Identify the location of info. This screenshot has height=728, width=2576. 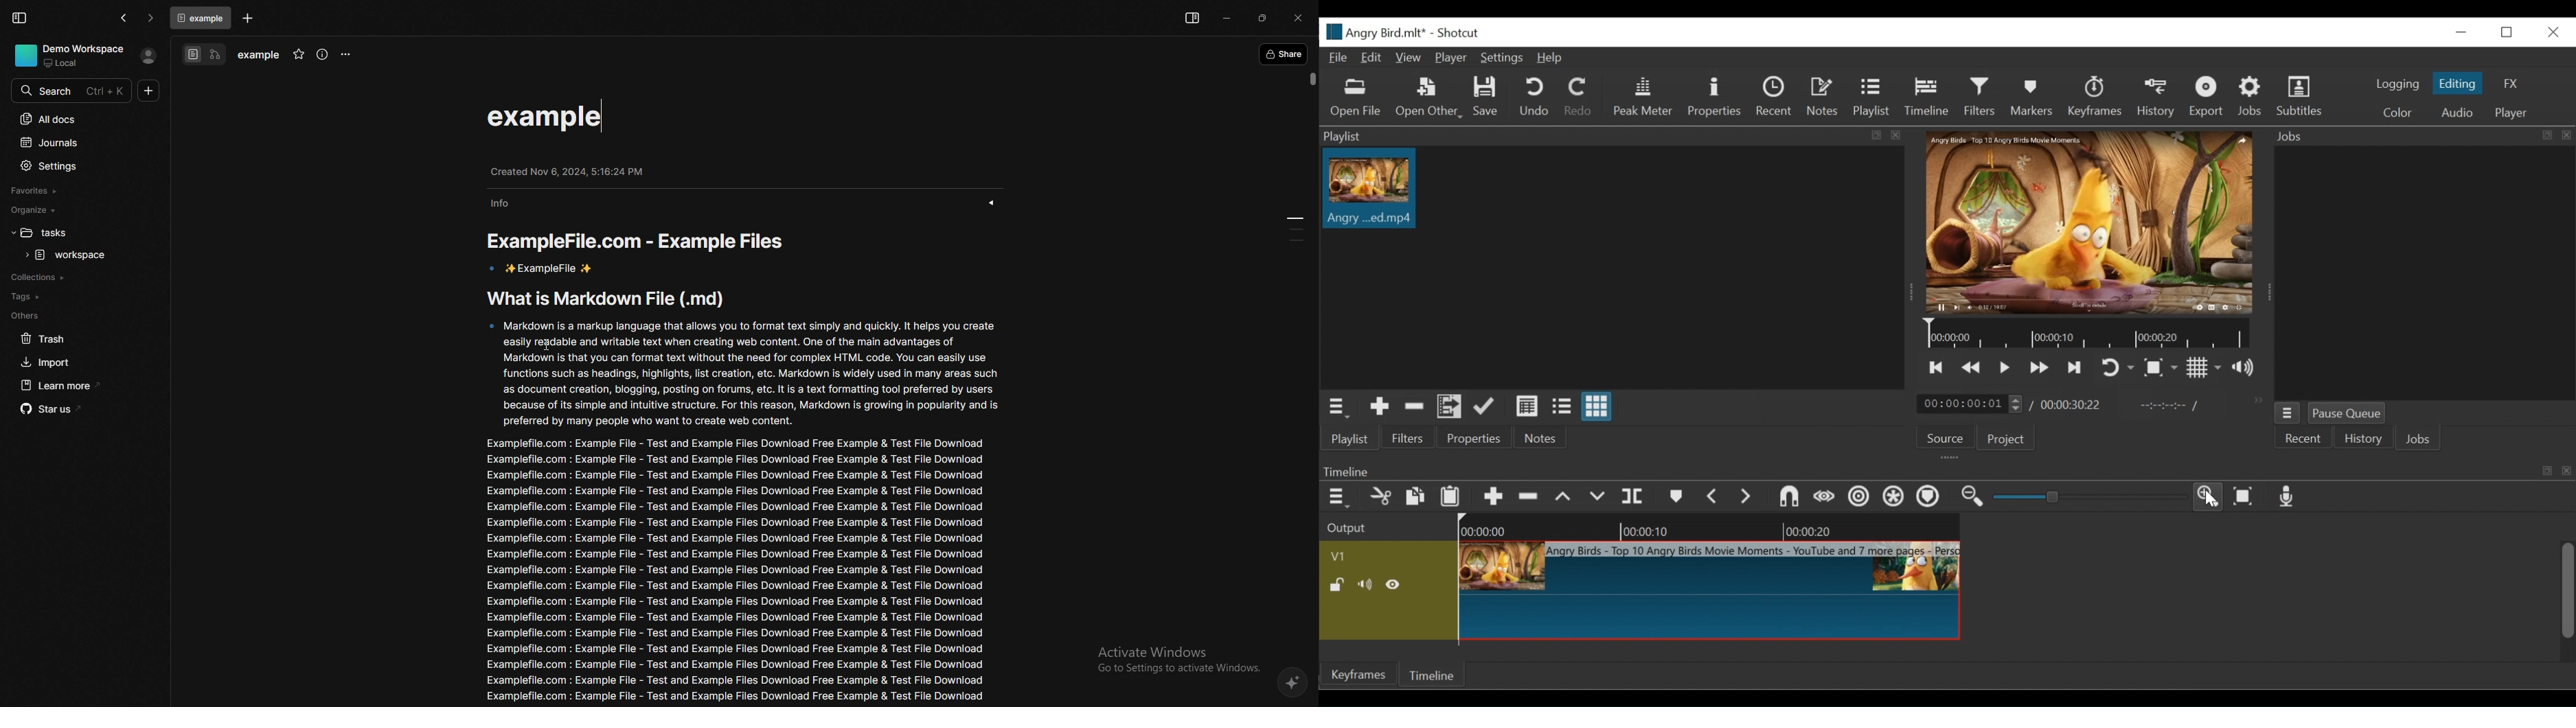
(499, 202).